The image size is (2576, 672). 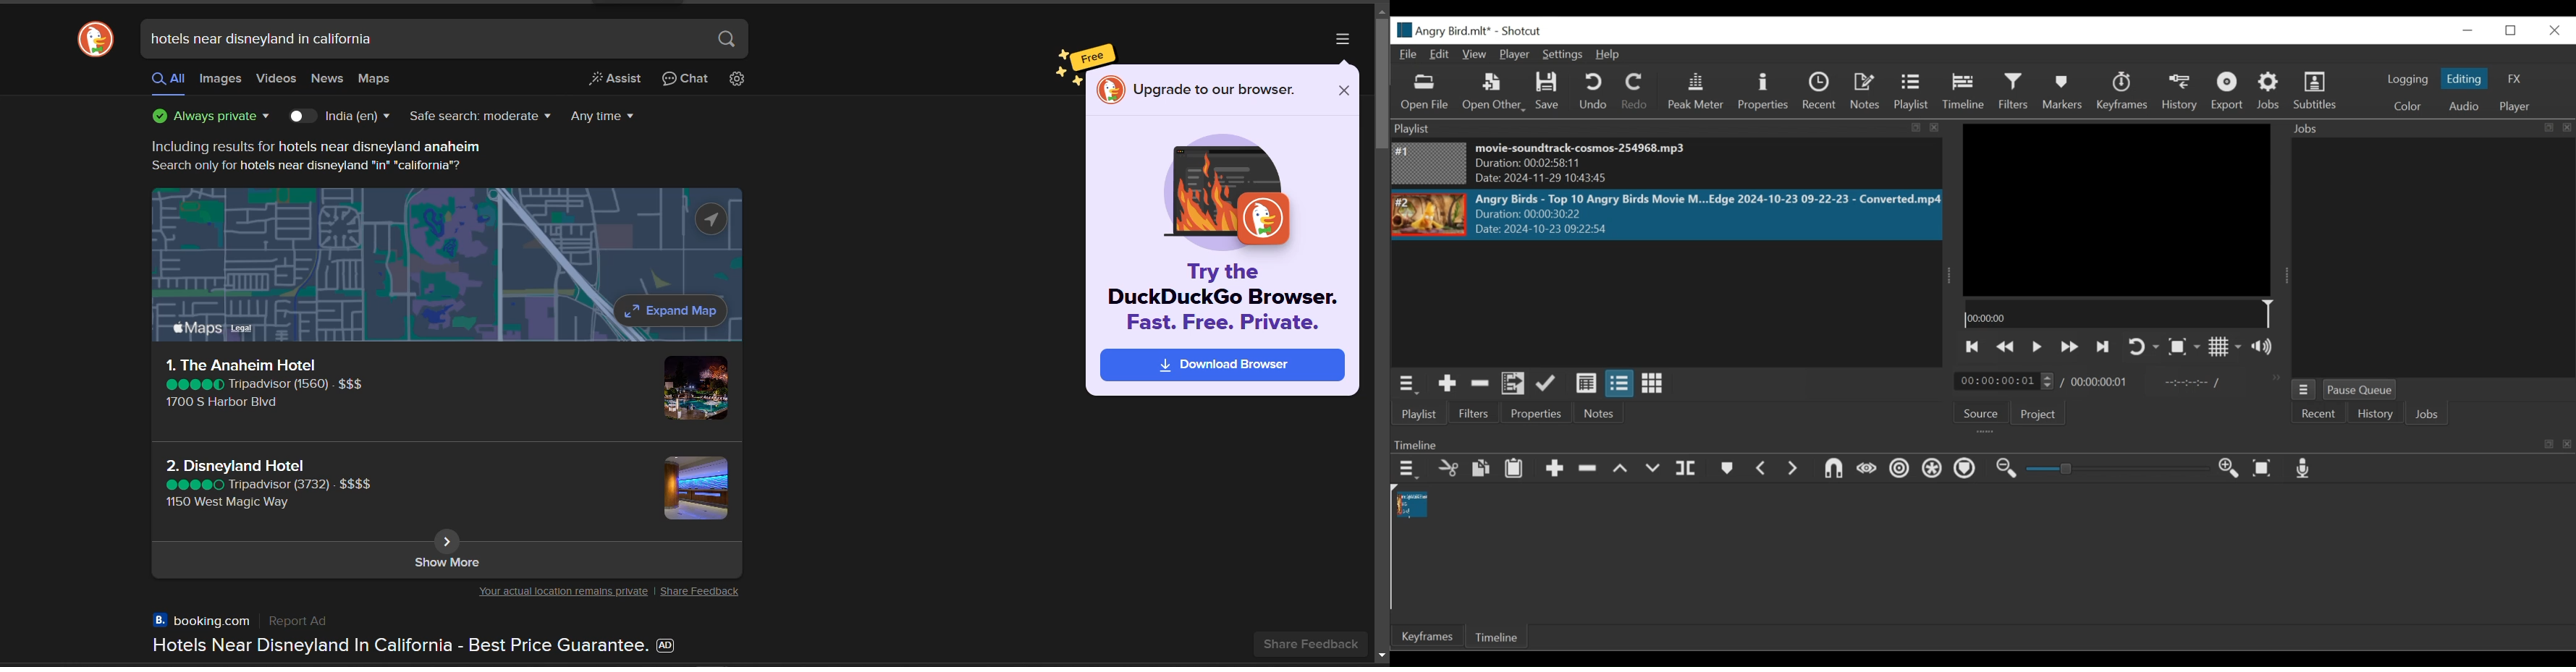 What do you see at coordinates (2304, 389) in the screenshot?
I see `Jobs Menu` at bounding box center [2304, 389].